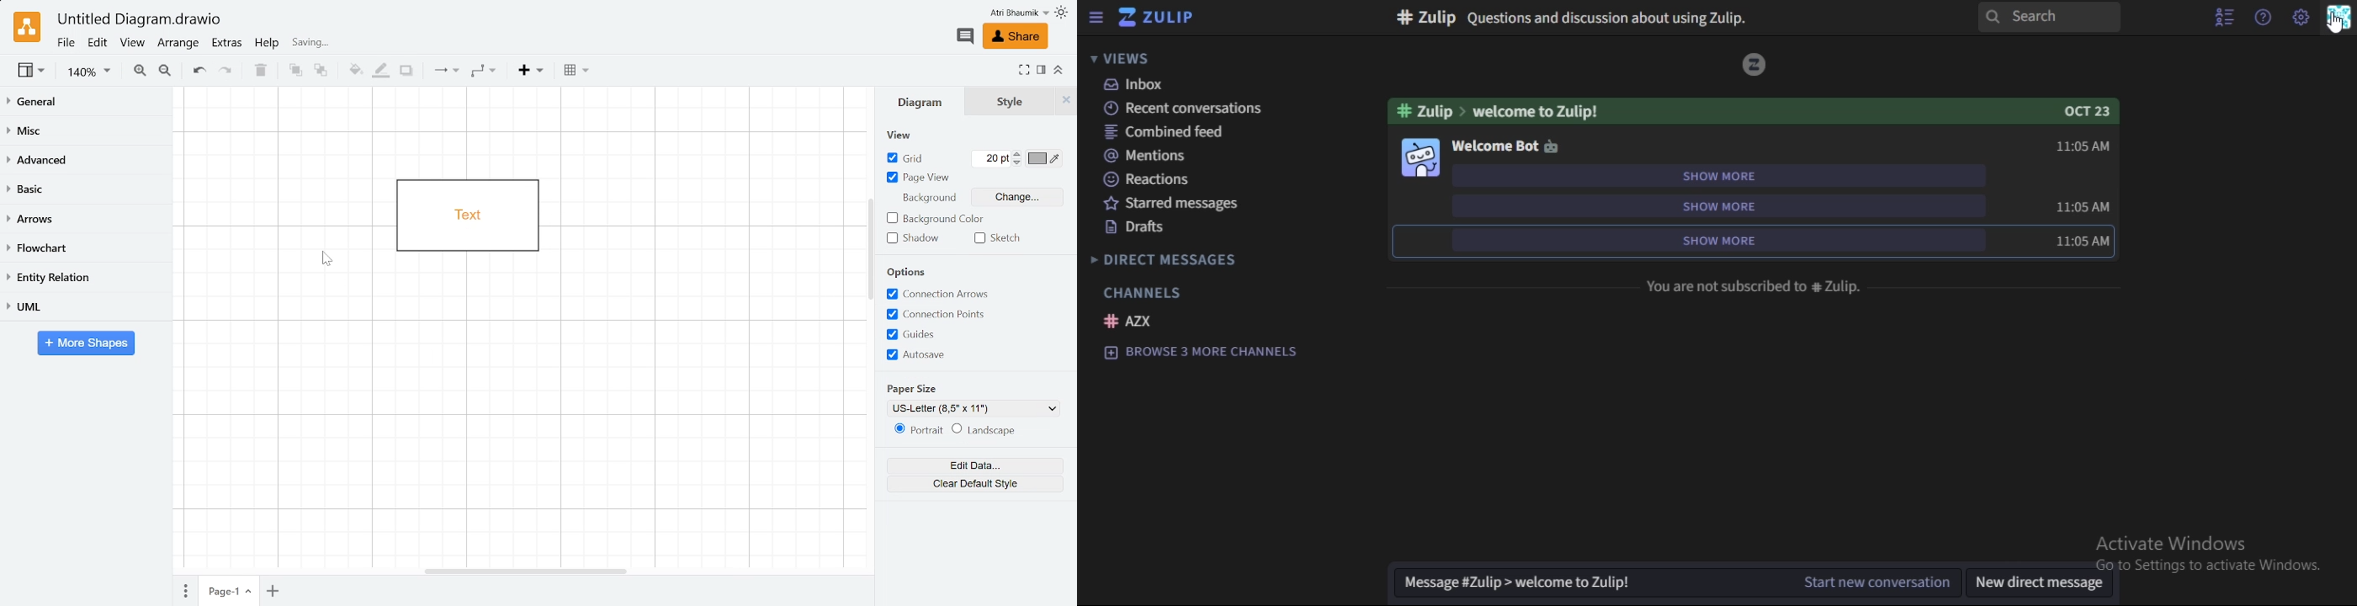 This screenshot has width=2380, height=616. I want to click on Misc, so click(87, 133).